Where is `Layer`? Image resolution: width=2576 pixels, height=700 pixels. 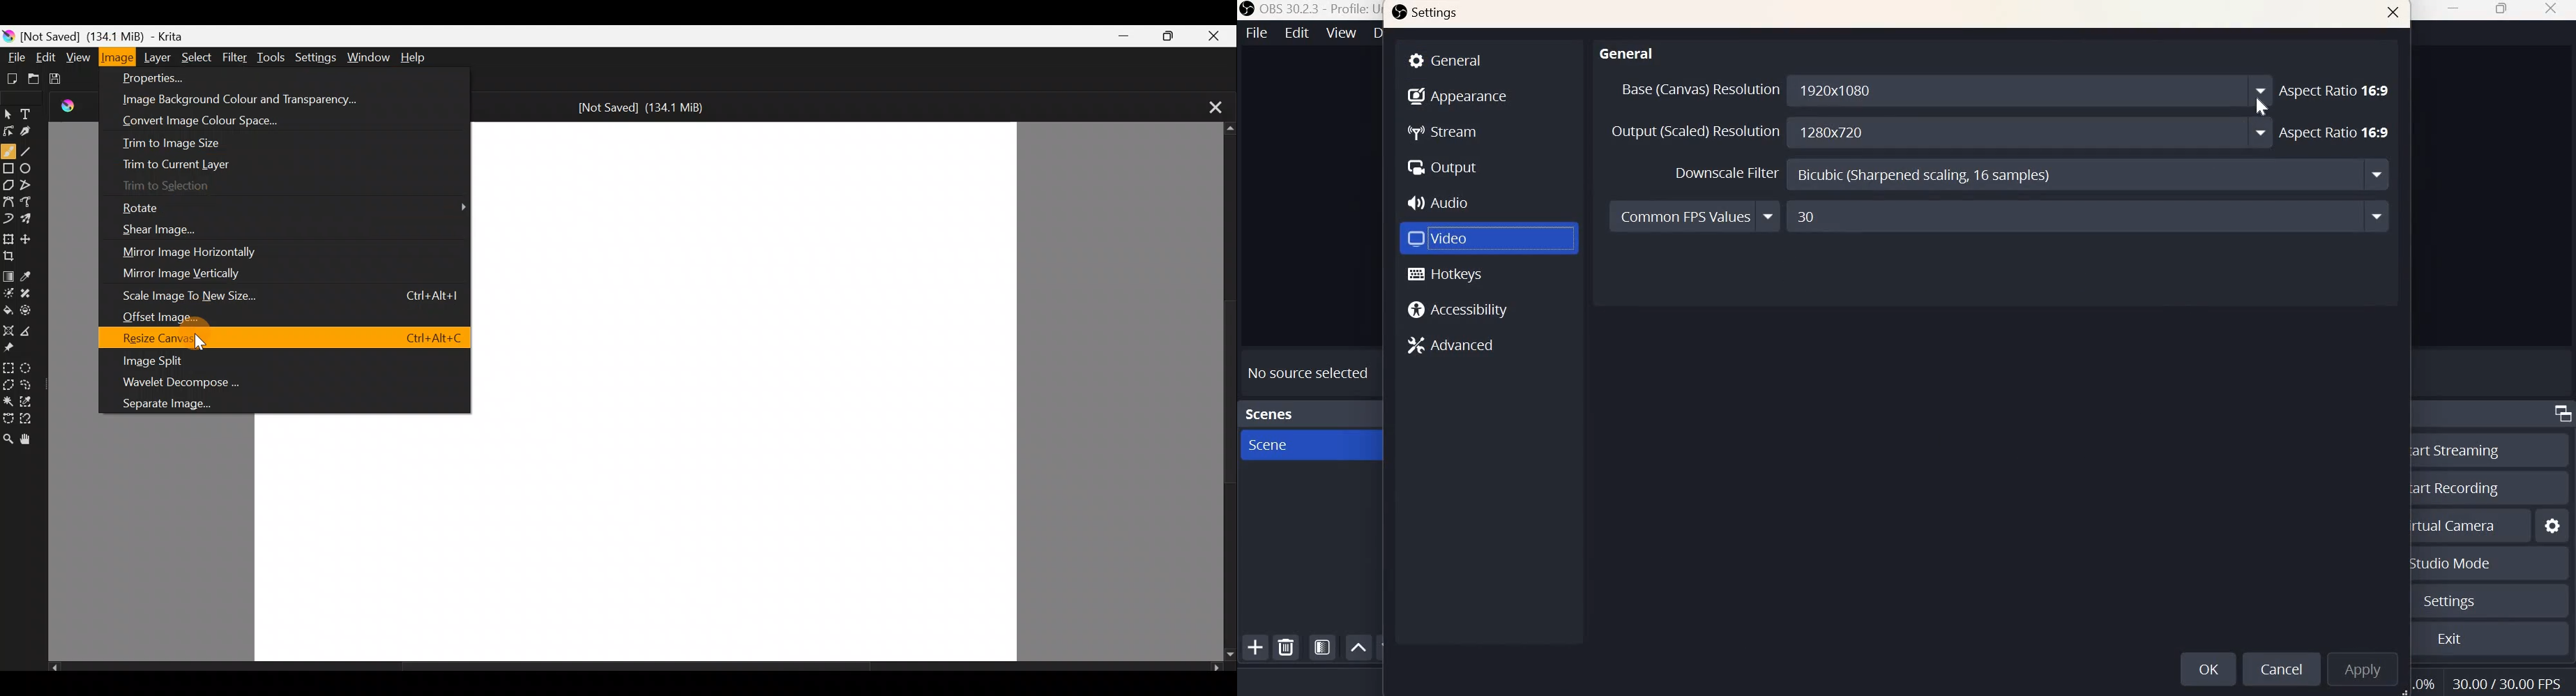
Layer is located at coordinates (159, 57).